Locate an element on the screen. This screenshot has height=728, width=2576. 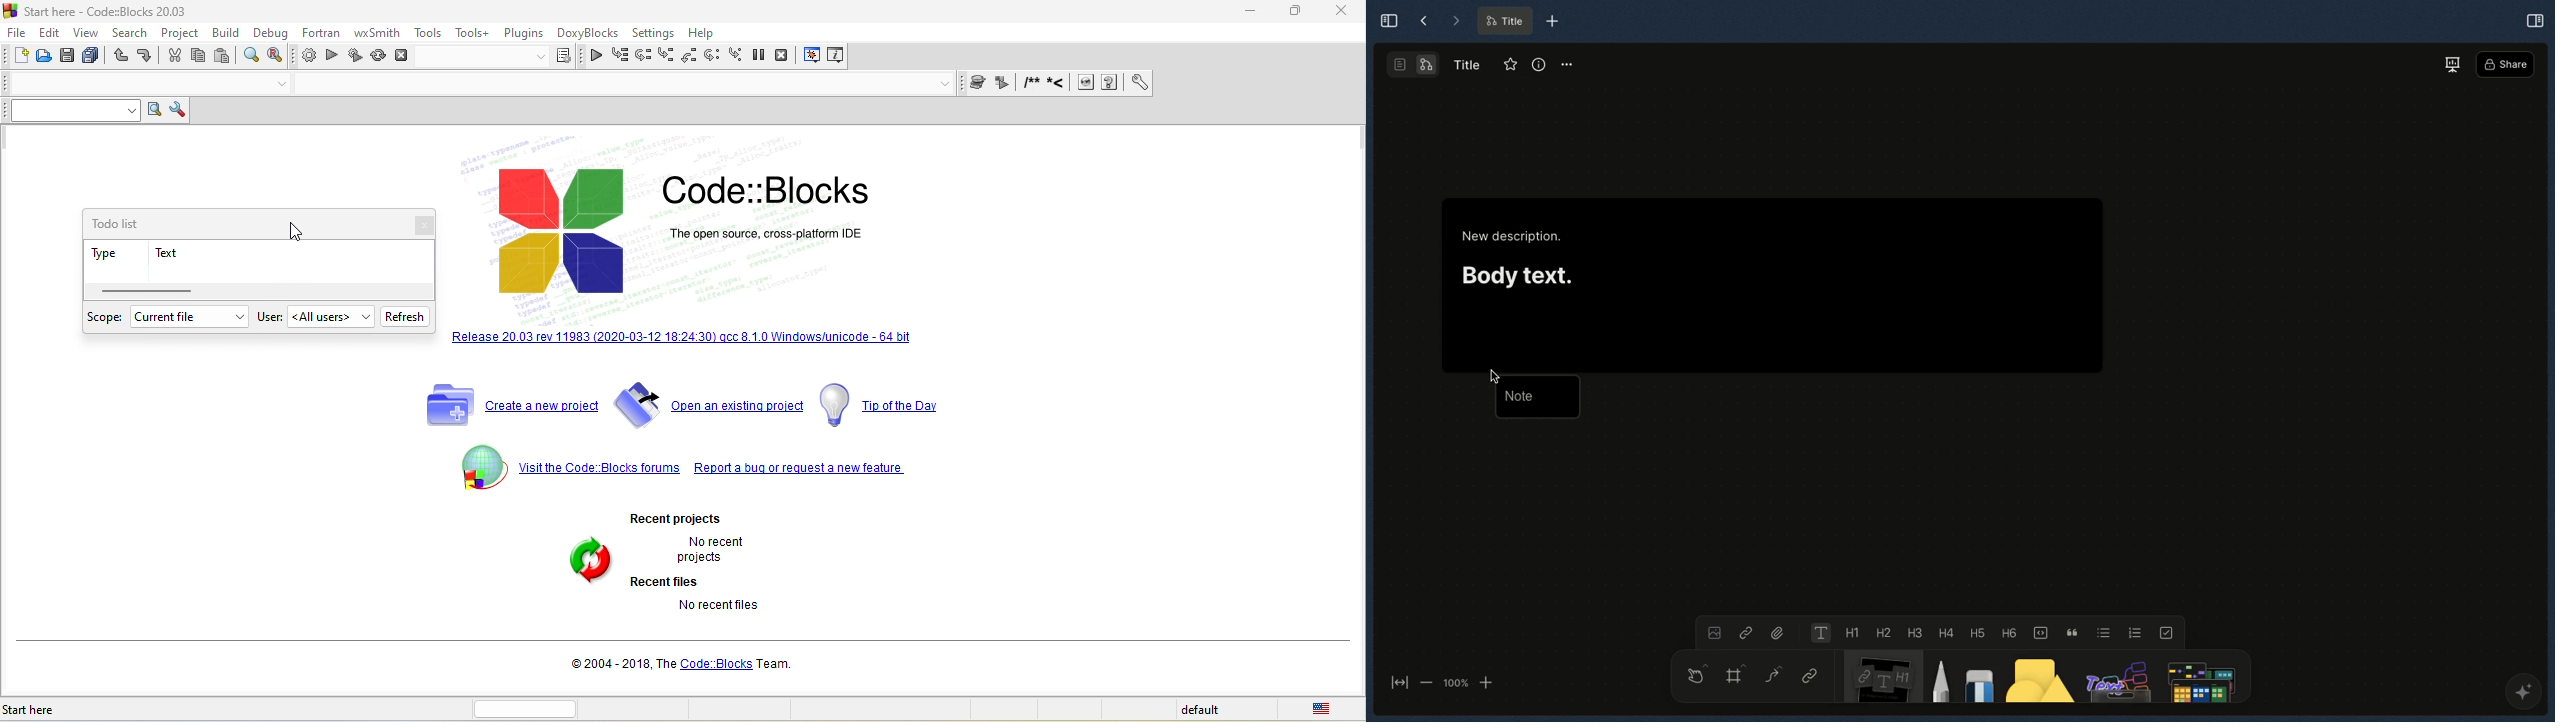
tip of the day is located at coordinates (886, 406).